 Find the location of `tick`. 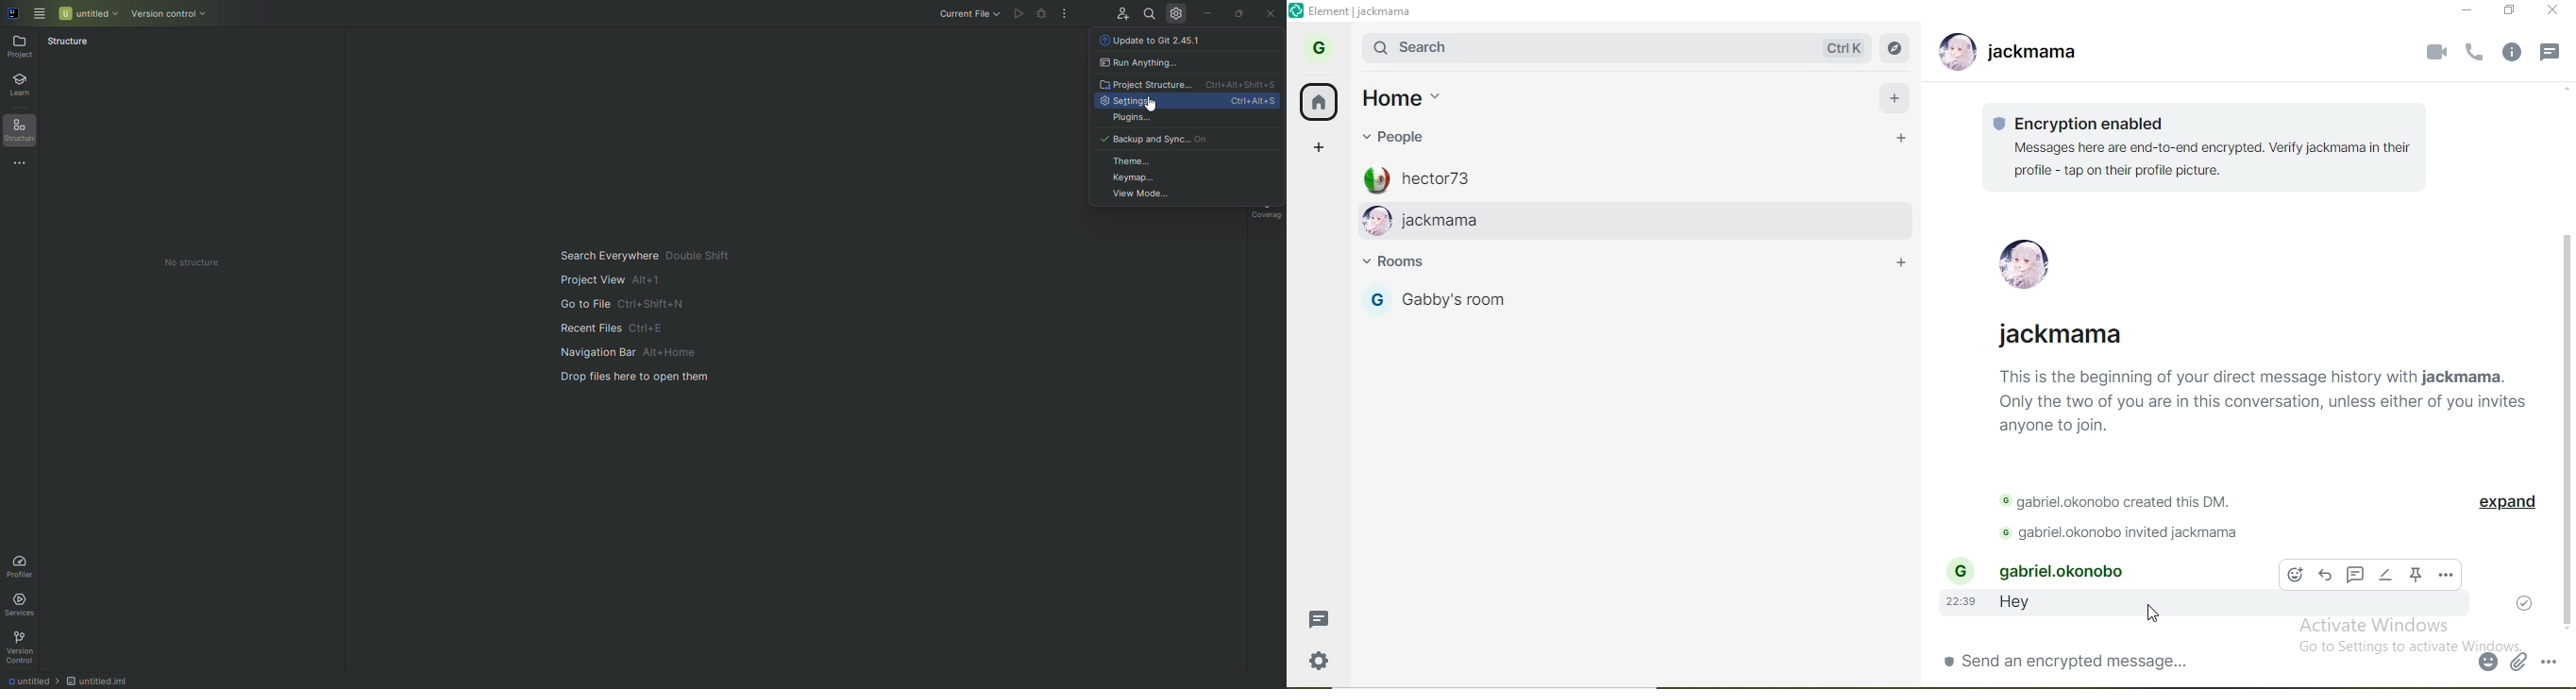

tick is located at coordinates (2522, 604).